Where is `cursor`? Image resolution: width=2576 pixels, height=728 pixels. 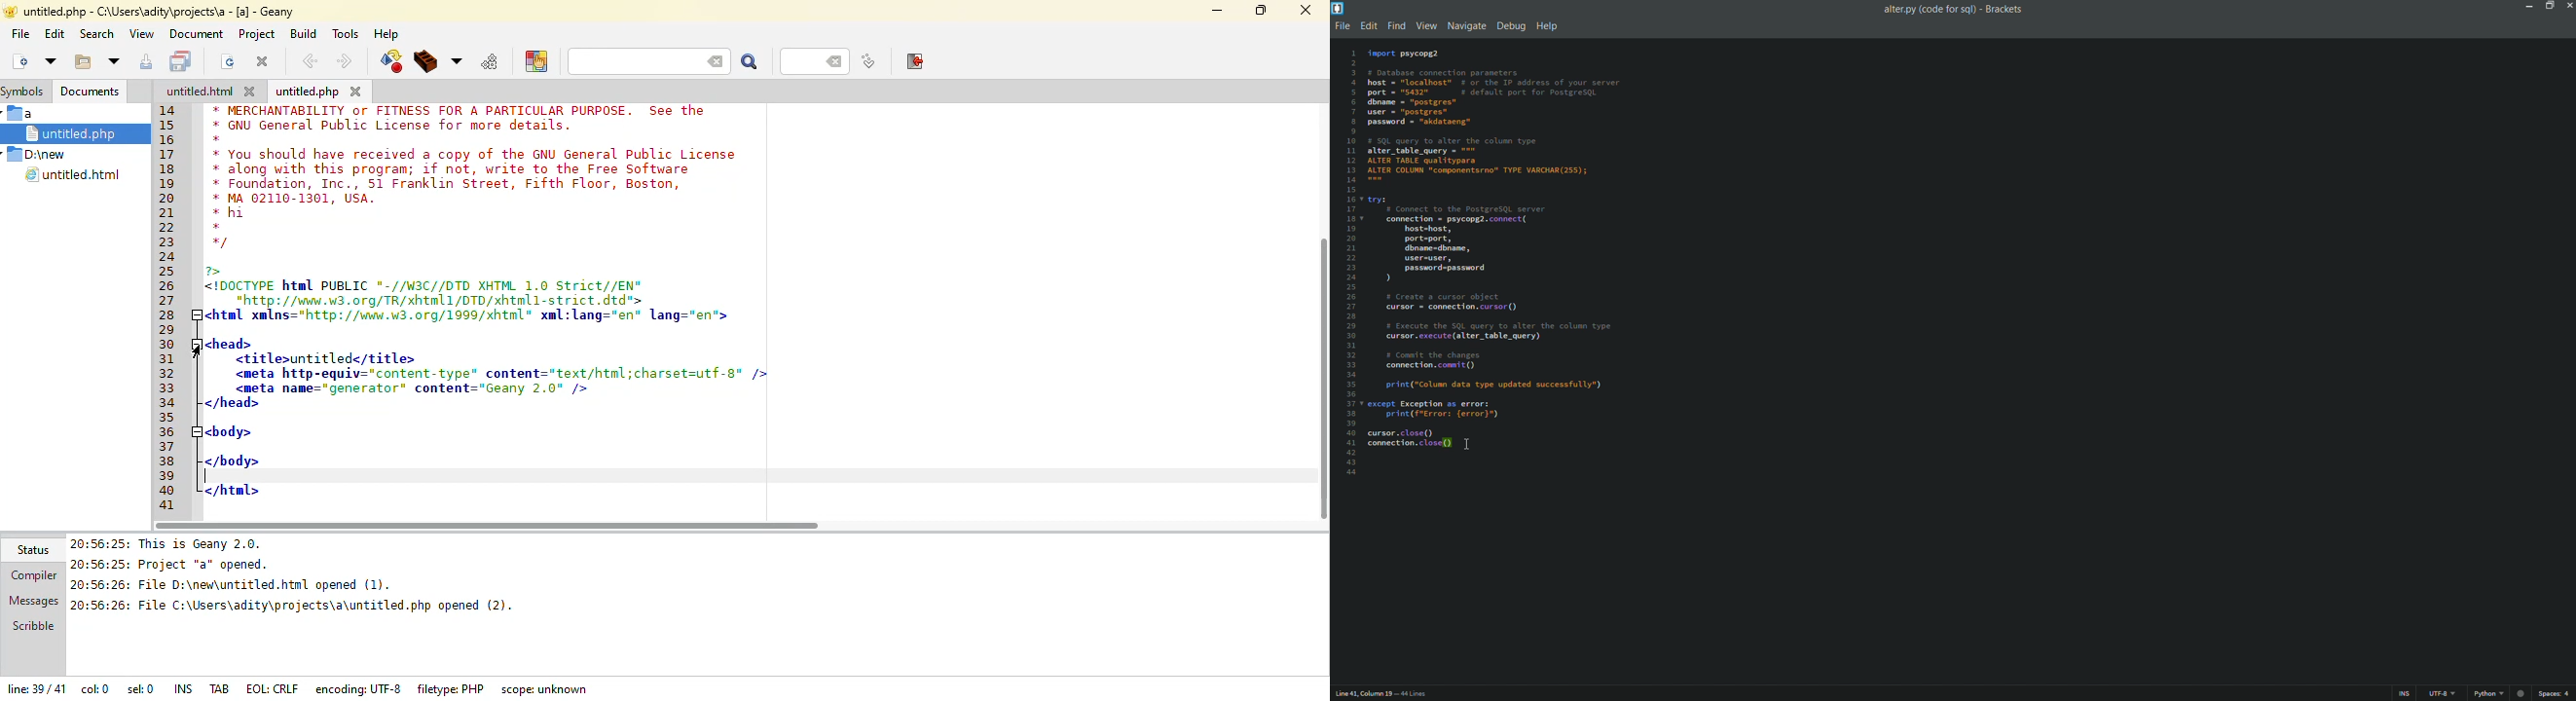 cursor is located at coordinates (1467, 444).